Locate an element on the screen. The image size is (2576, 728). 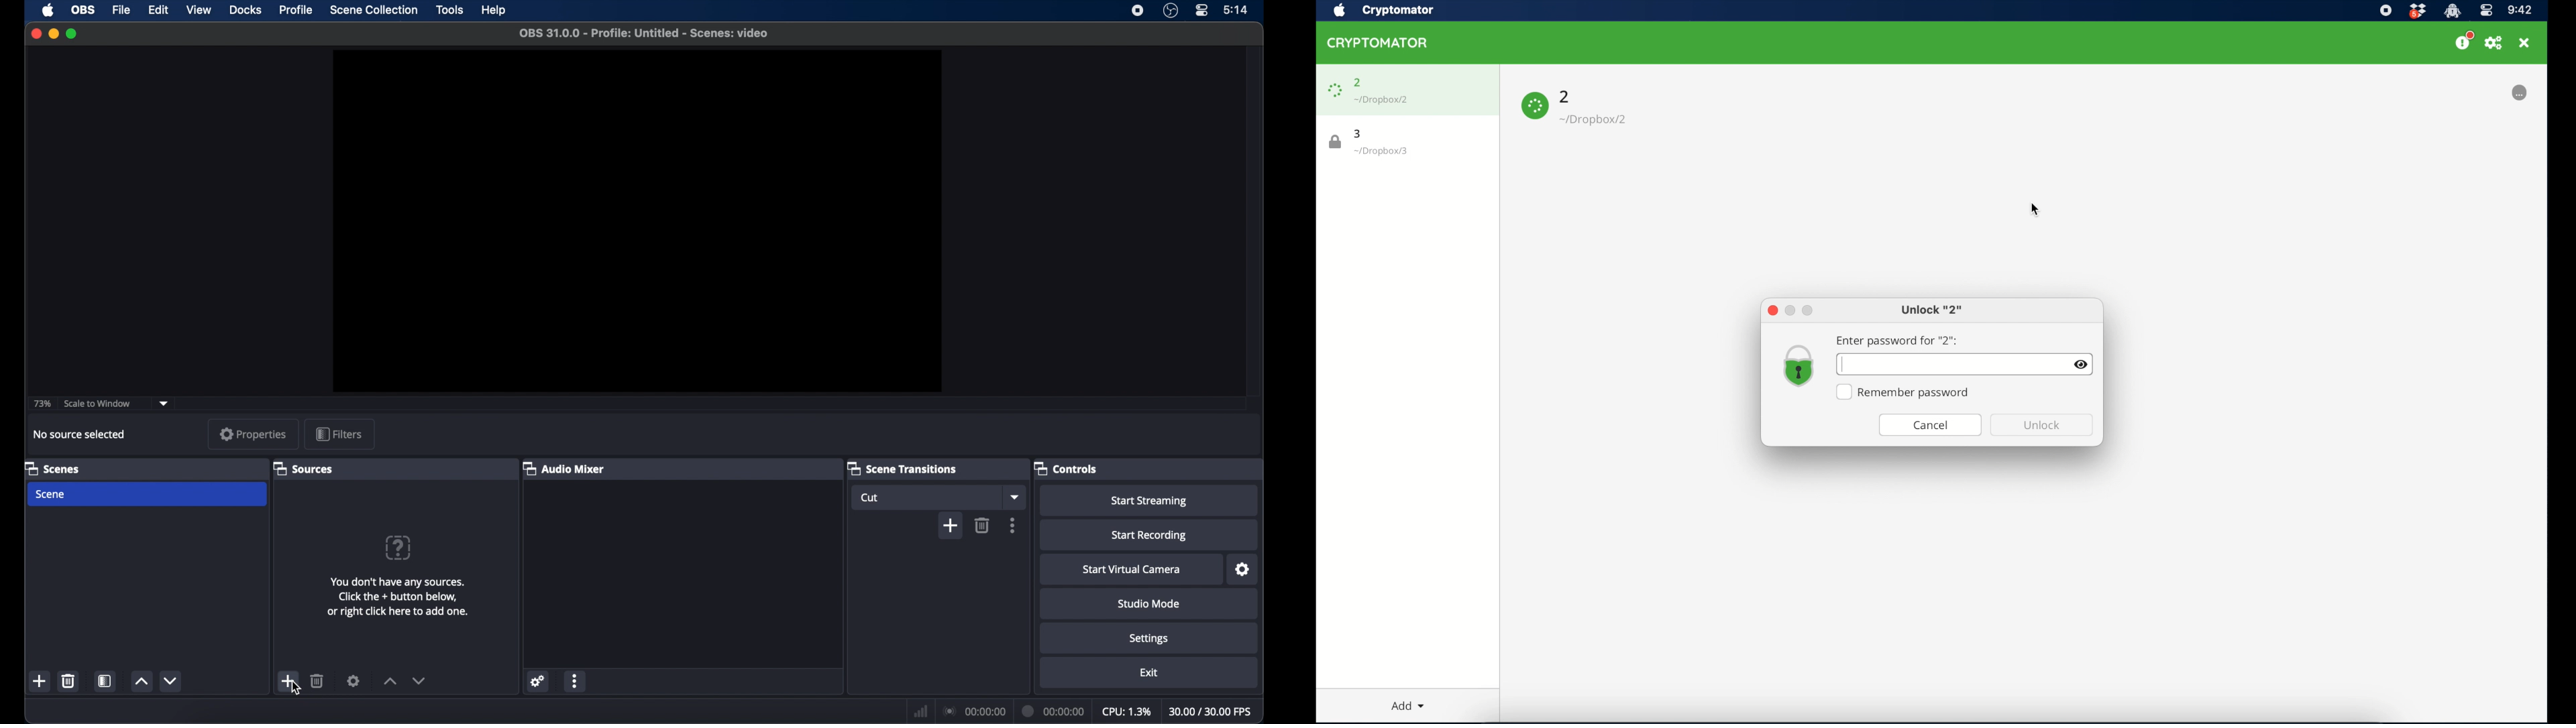
cut is located at coordinates (872, 498).